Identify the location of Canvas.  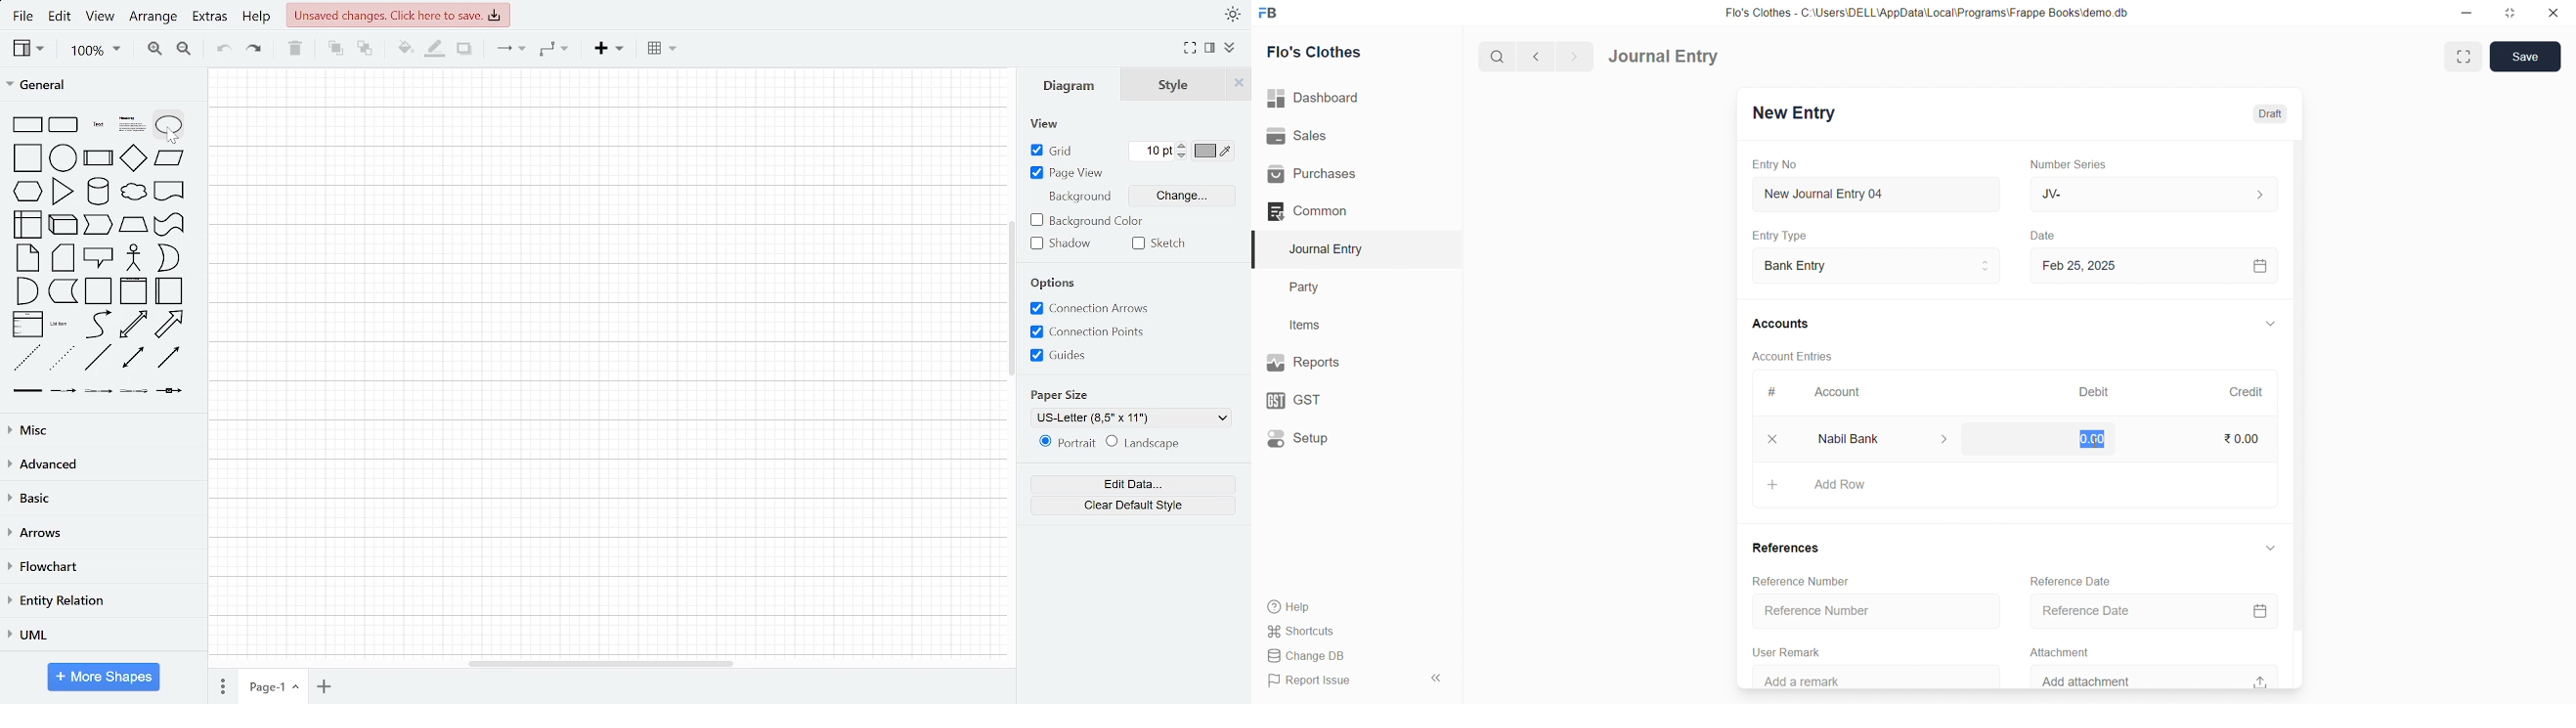
(604, 362).